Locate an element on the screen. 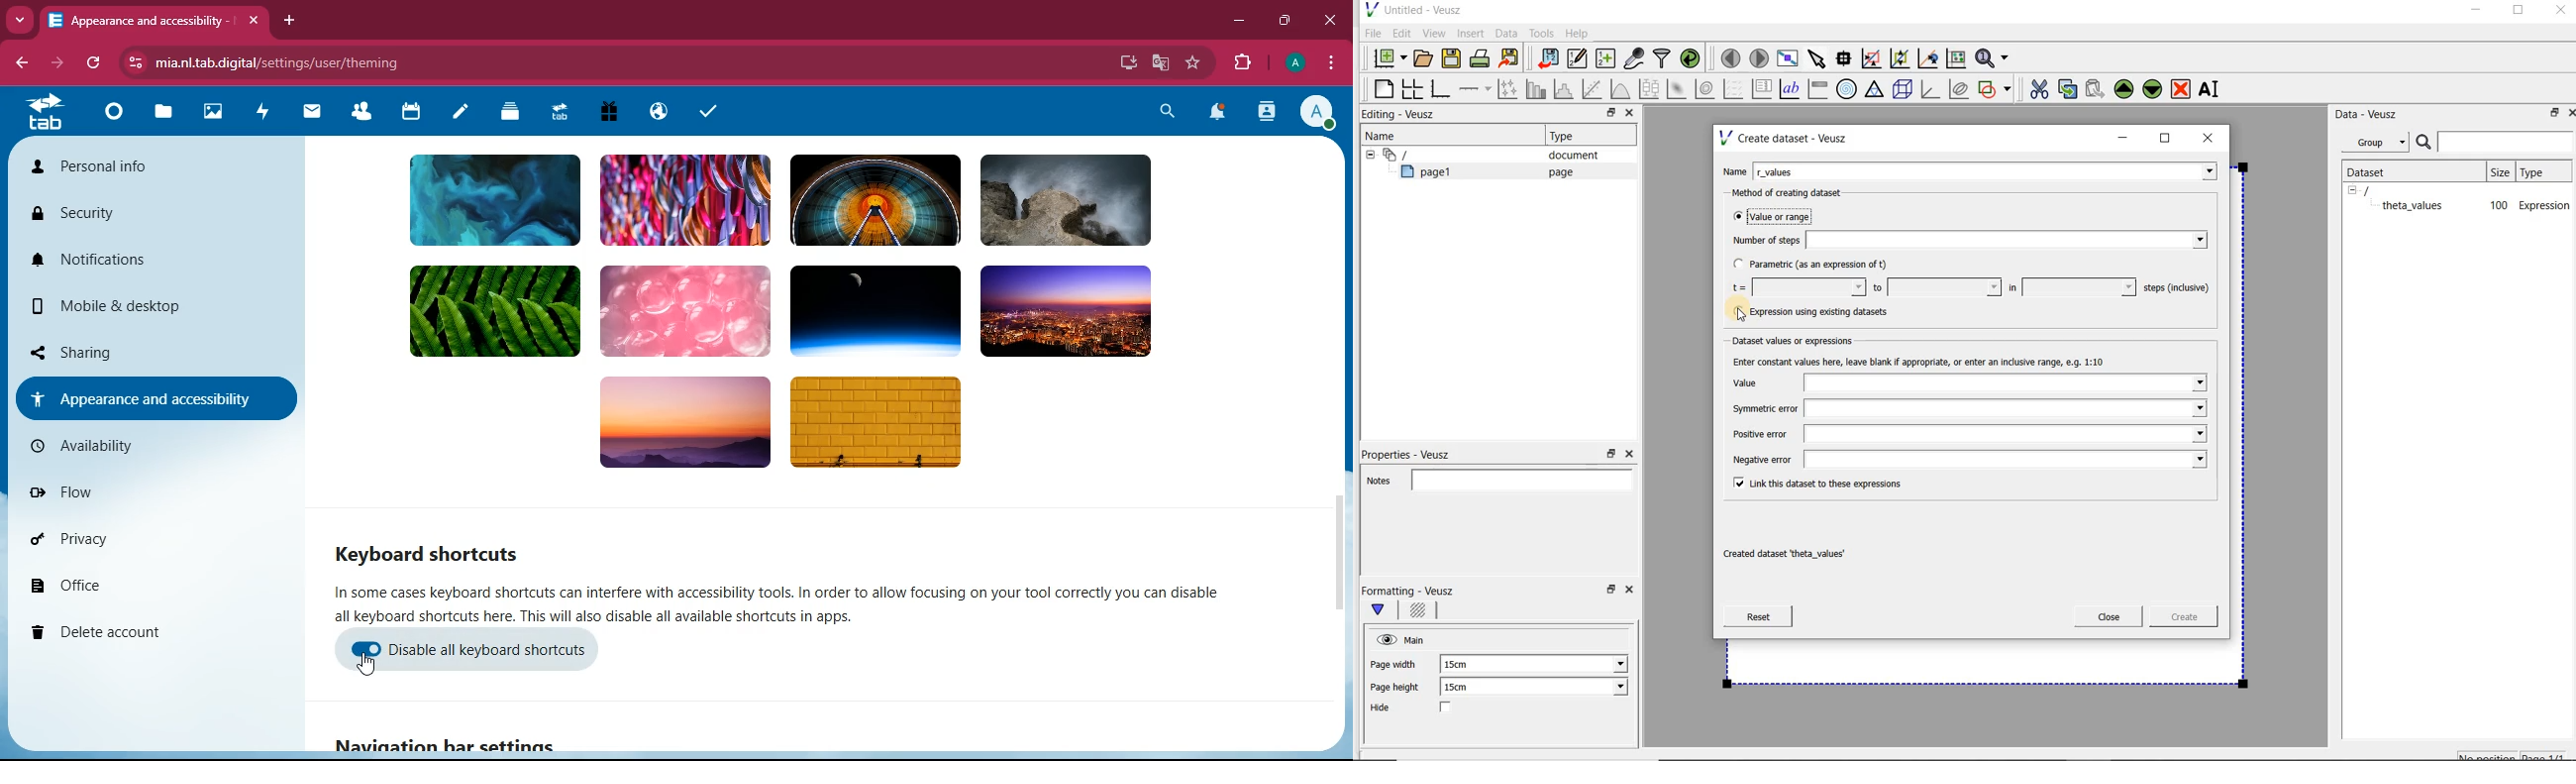  Read data points on the graph is located at coordinates (1846, 59).